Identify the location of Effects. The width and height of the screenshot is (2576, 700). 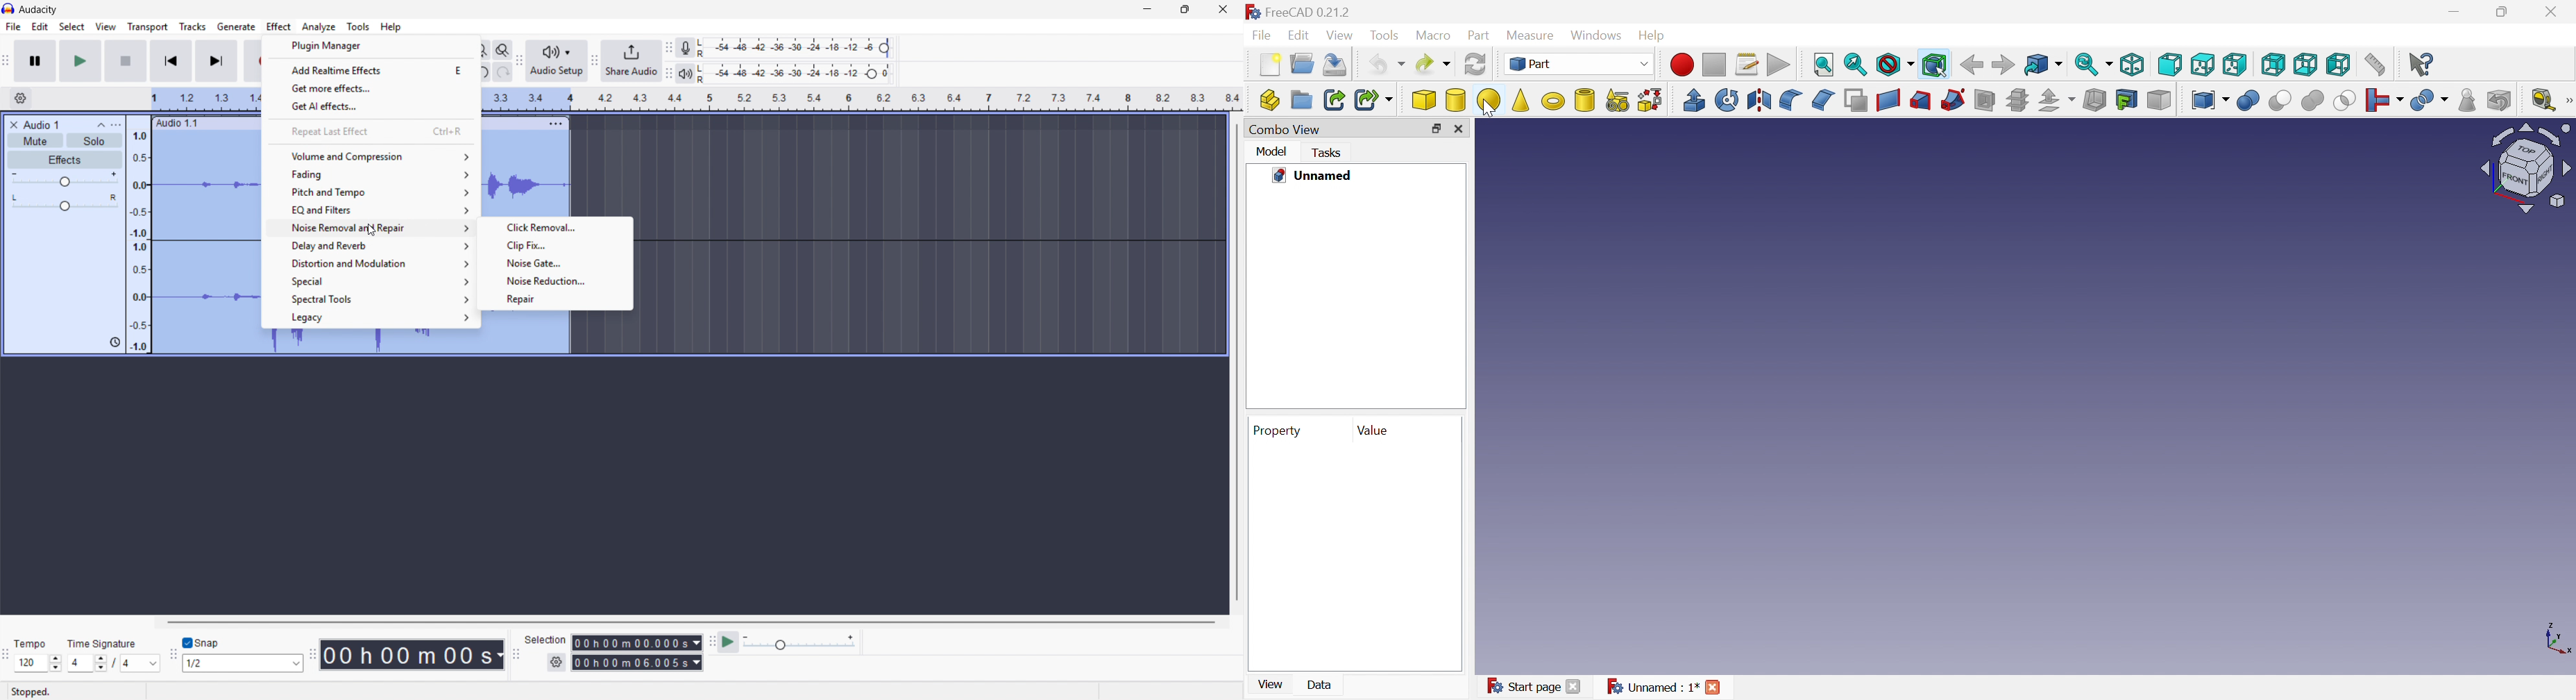
(65, 161).